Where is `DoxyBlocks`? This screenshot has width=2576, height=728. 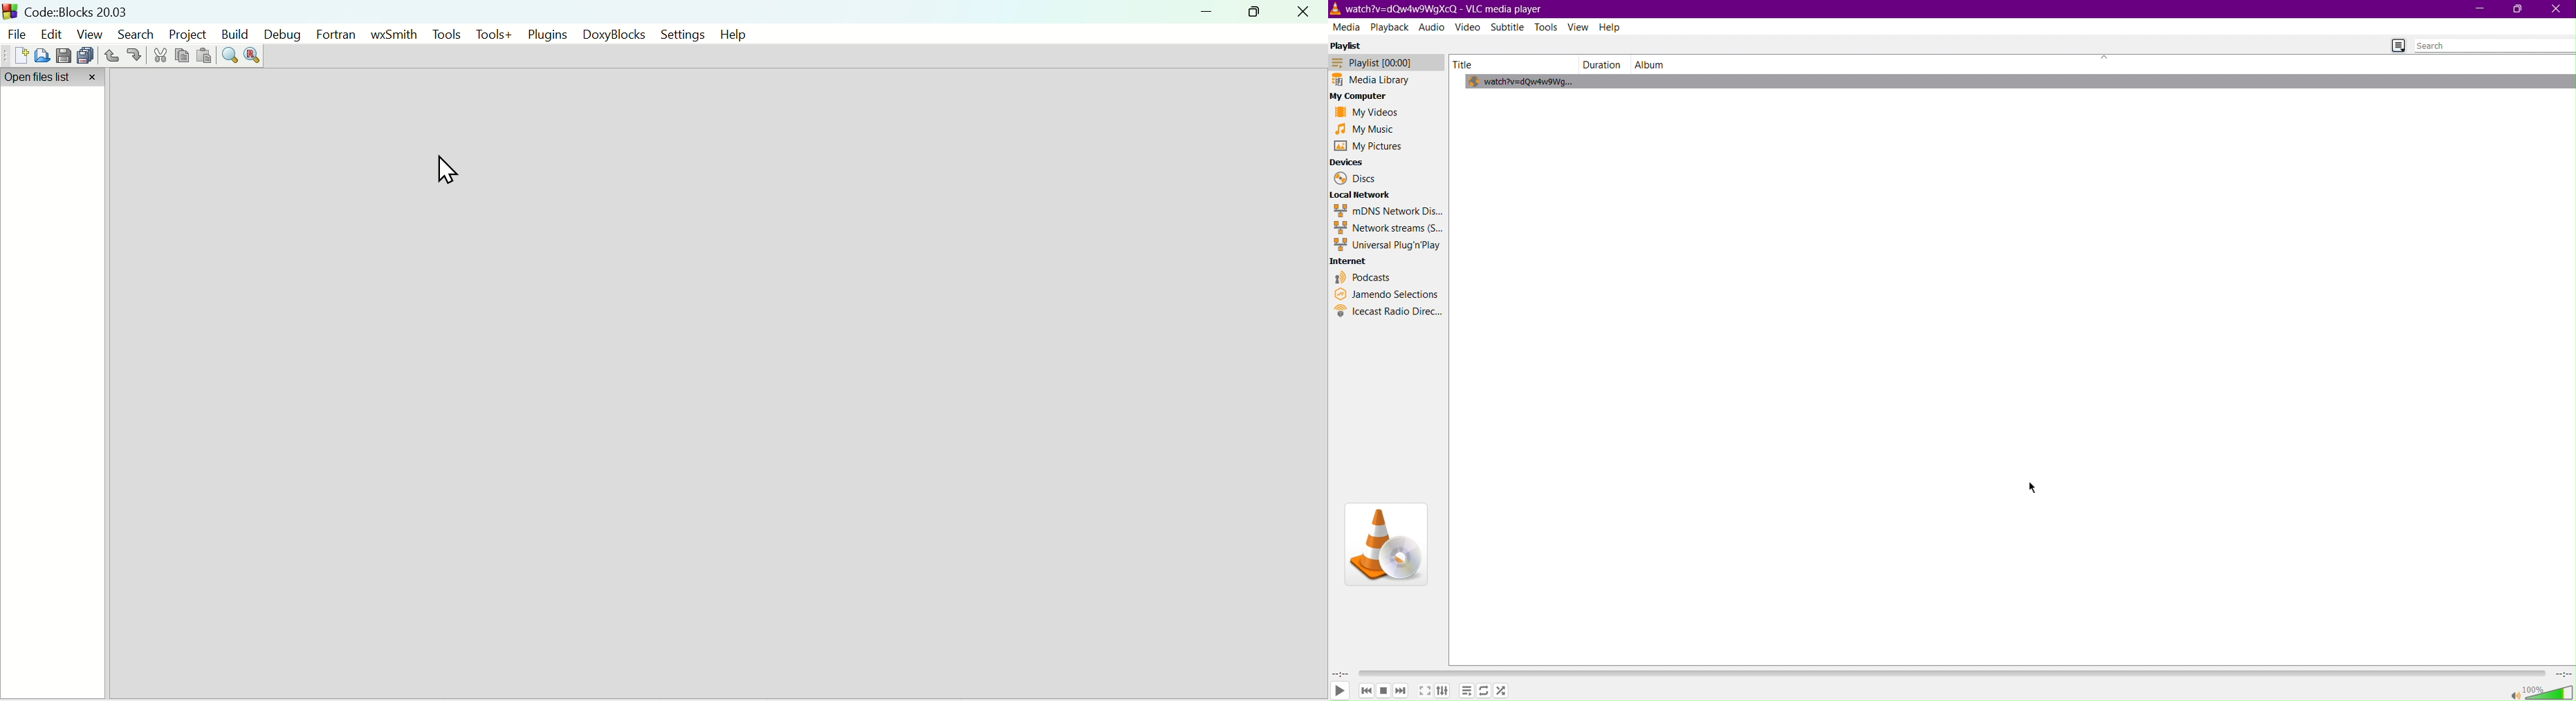 DoxyBlocks is located at coordinates (610, 34).